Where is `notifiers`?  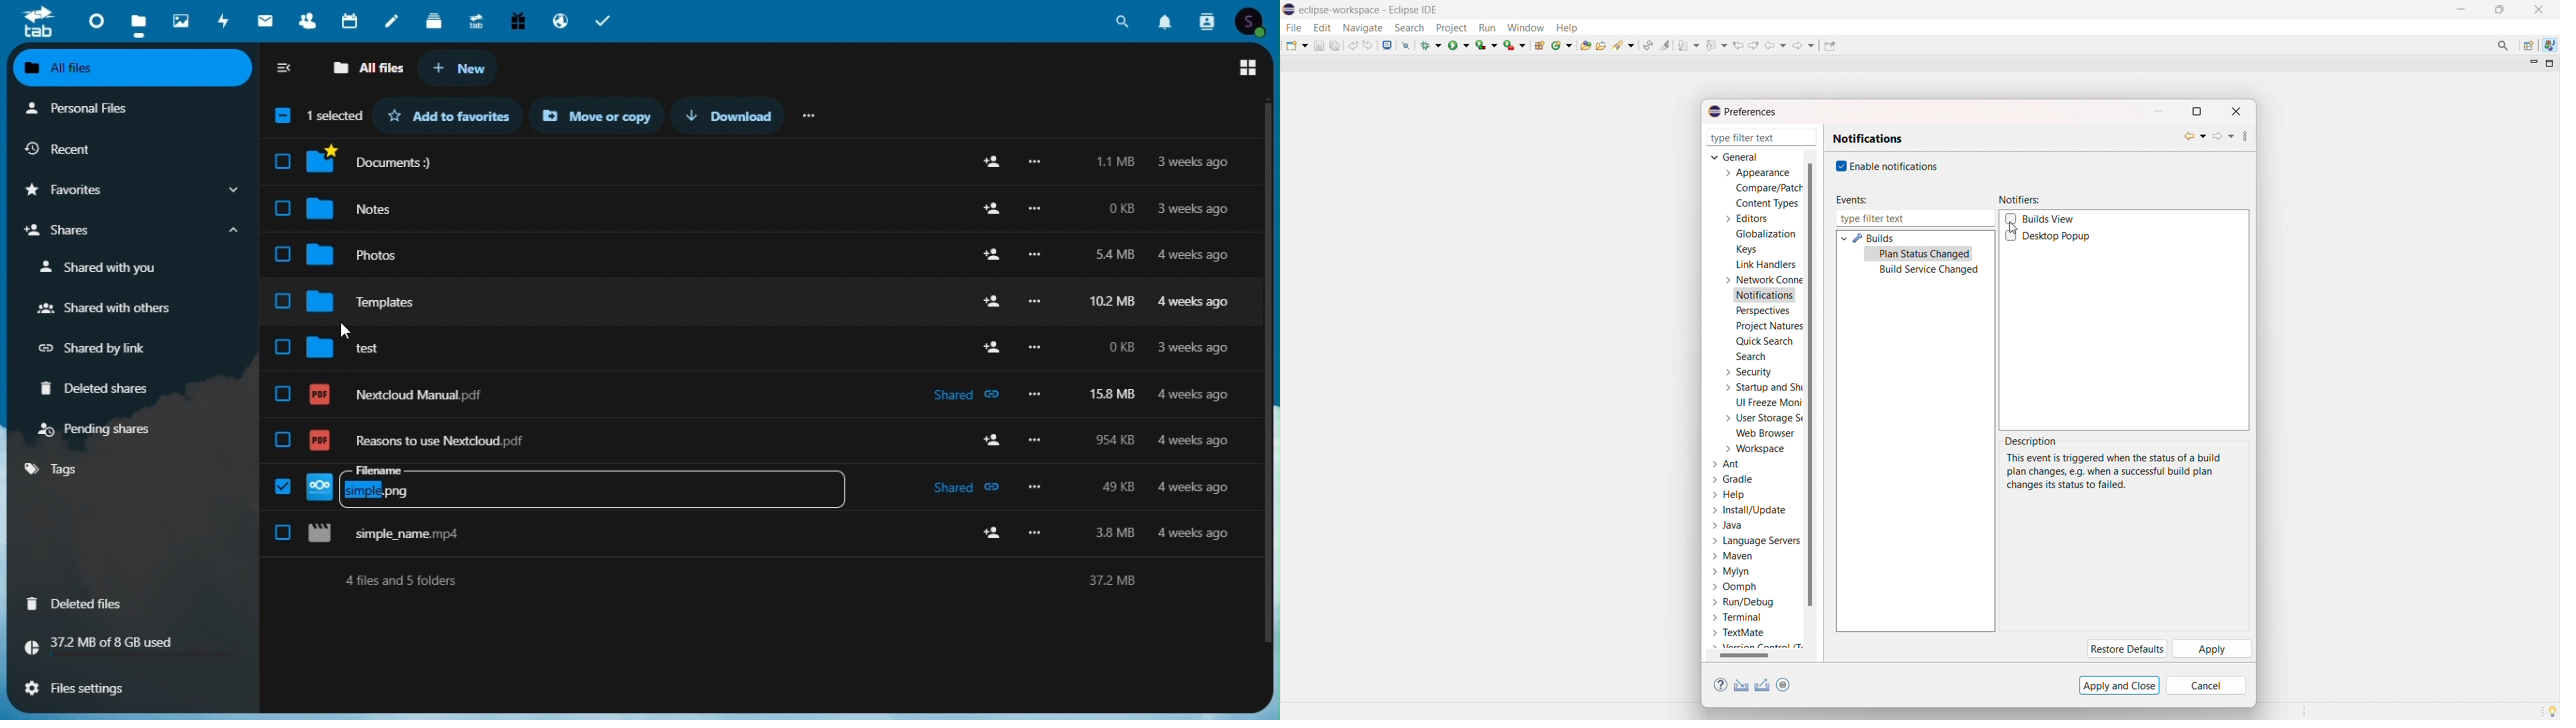
notifiers is located at coordinates (2019, 200).